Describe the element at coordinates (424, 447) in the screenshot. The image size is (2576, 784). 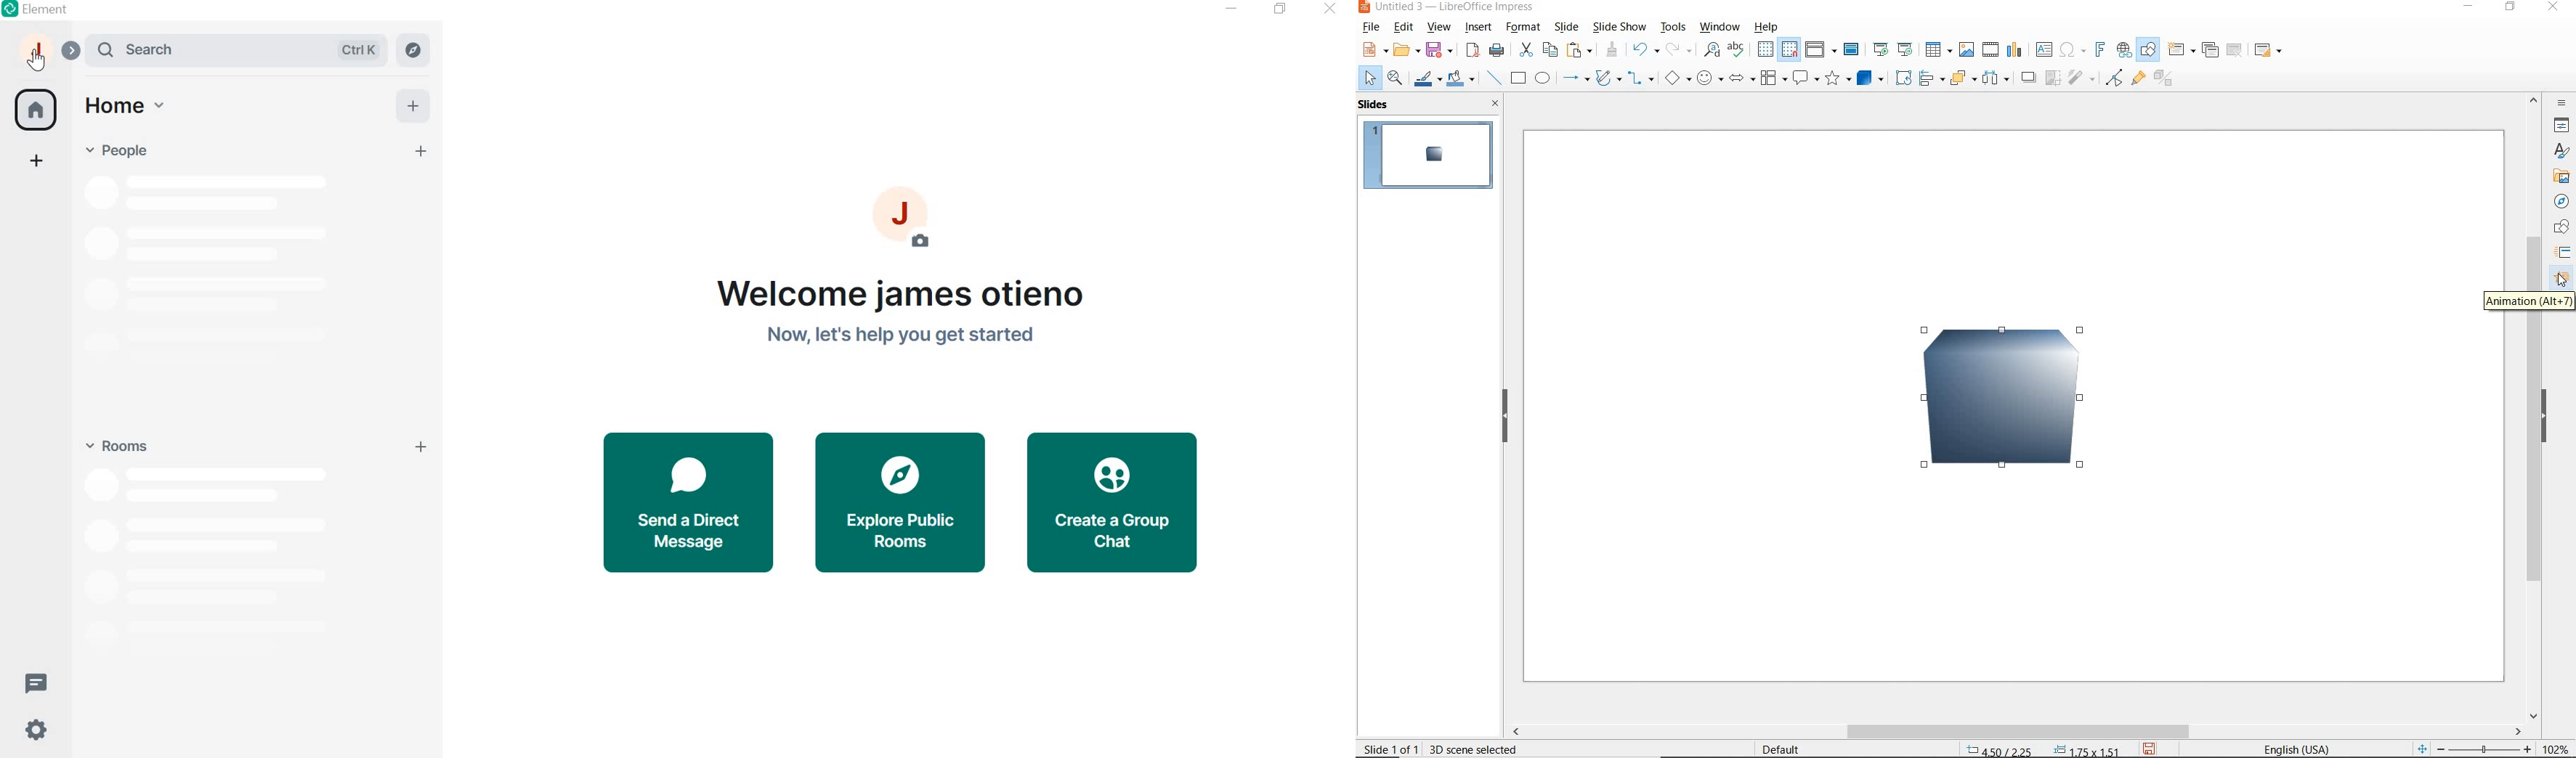
I see `ADD ROOMS` at that location.